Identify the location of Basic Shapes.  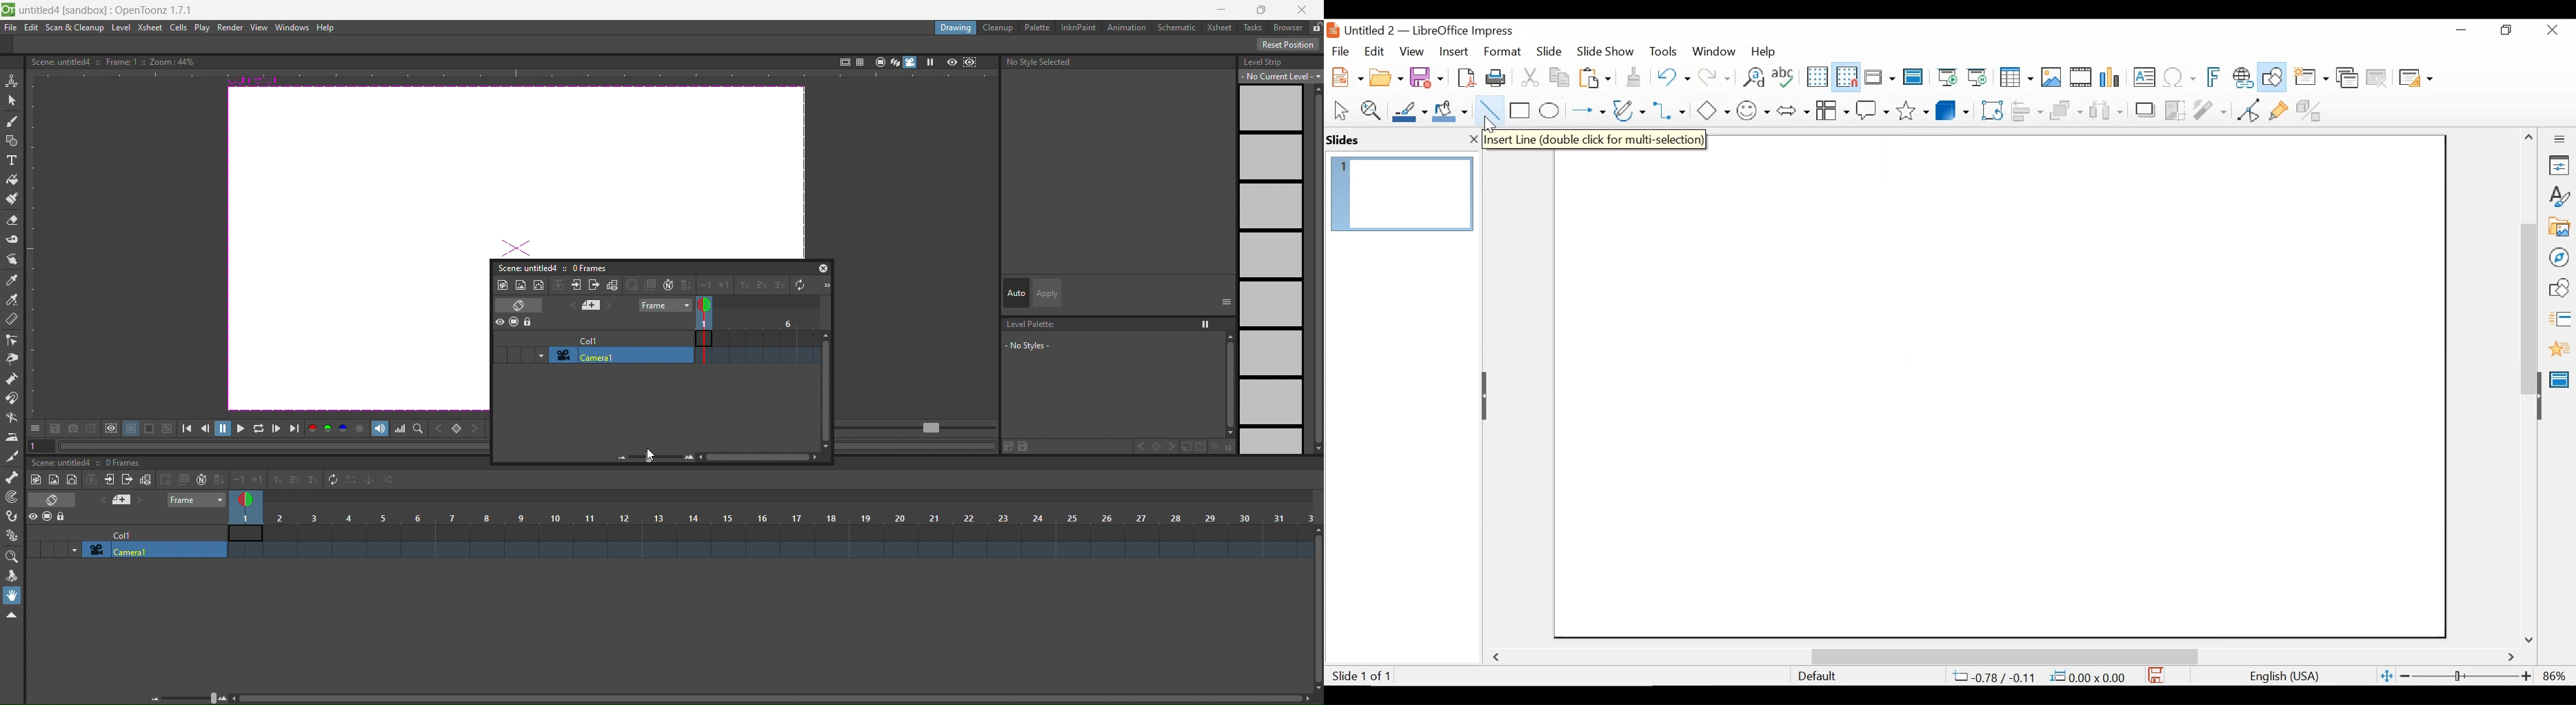
(1713, 109).